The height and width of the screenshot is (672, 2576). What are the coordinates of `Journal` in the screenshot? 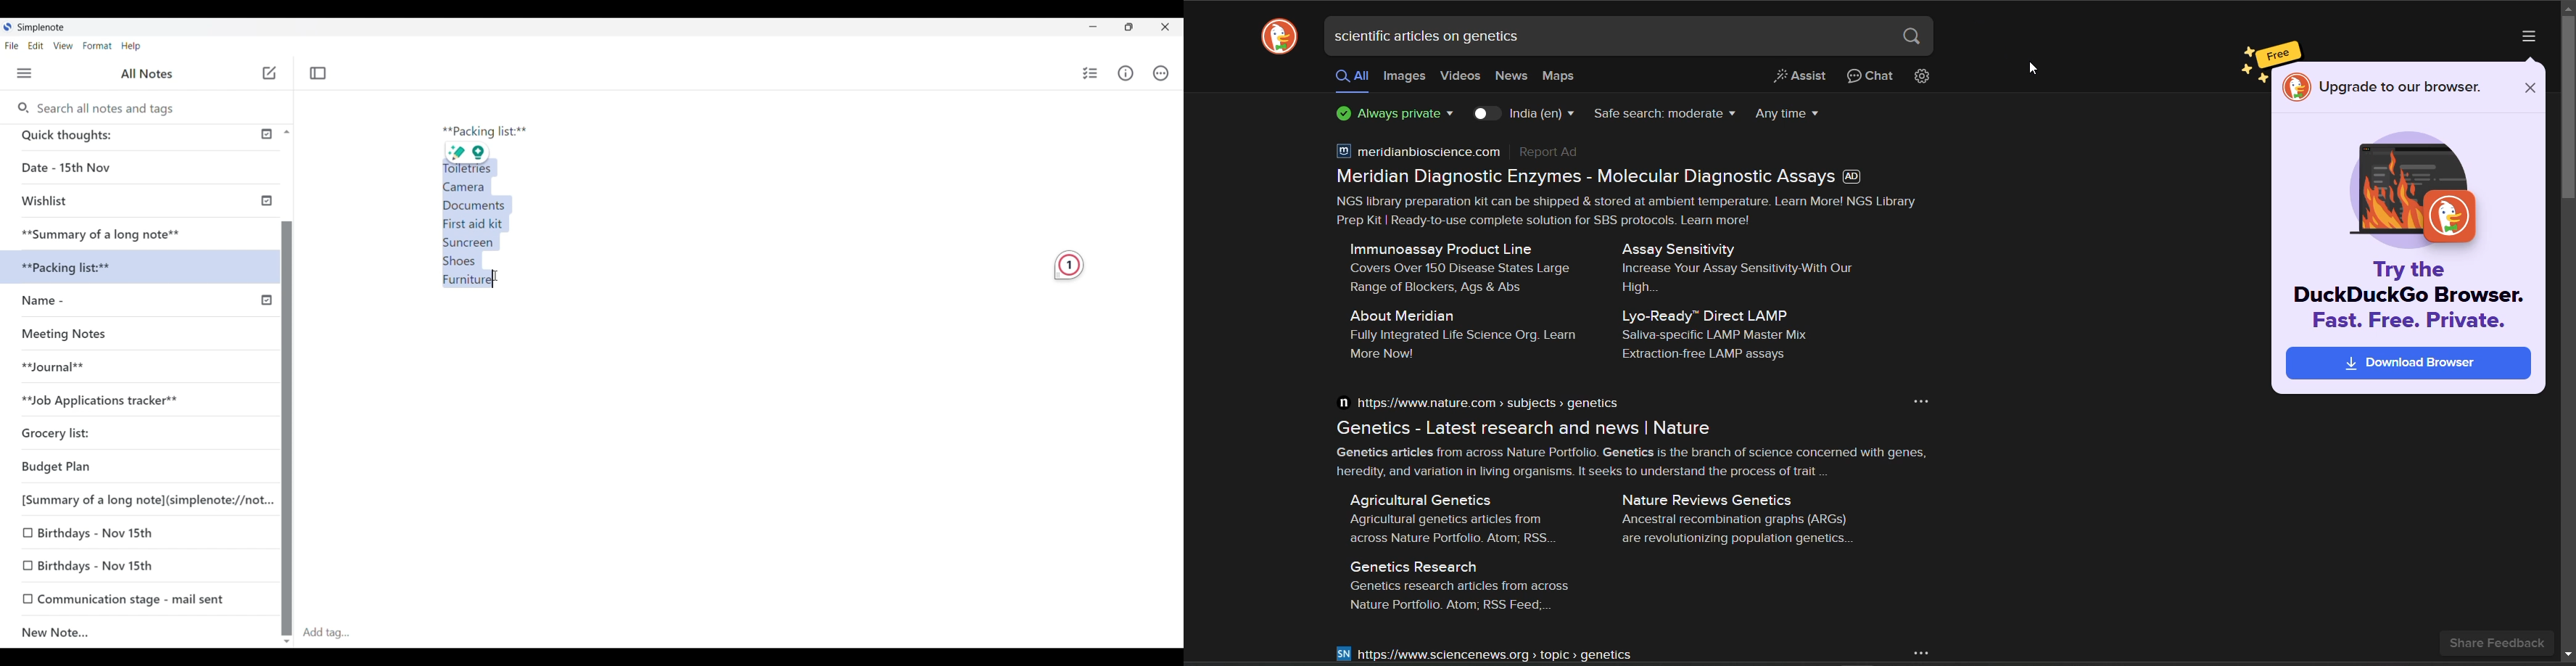 It's located at (67, 371).